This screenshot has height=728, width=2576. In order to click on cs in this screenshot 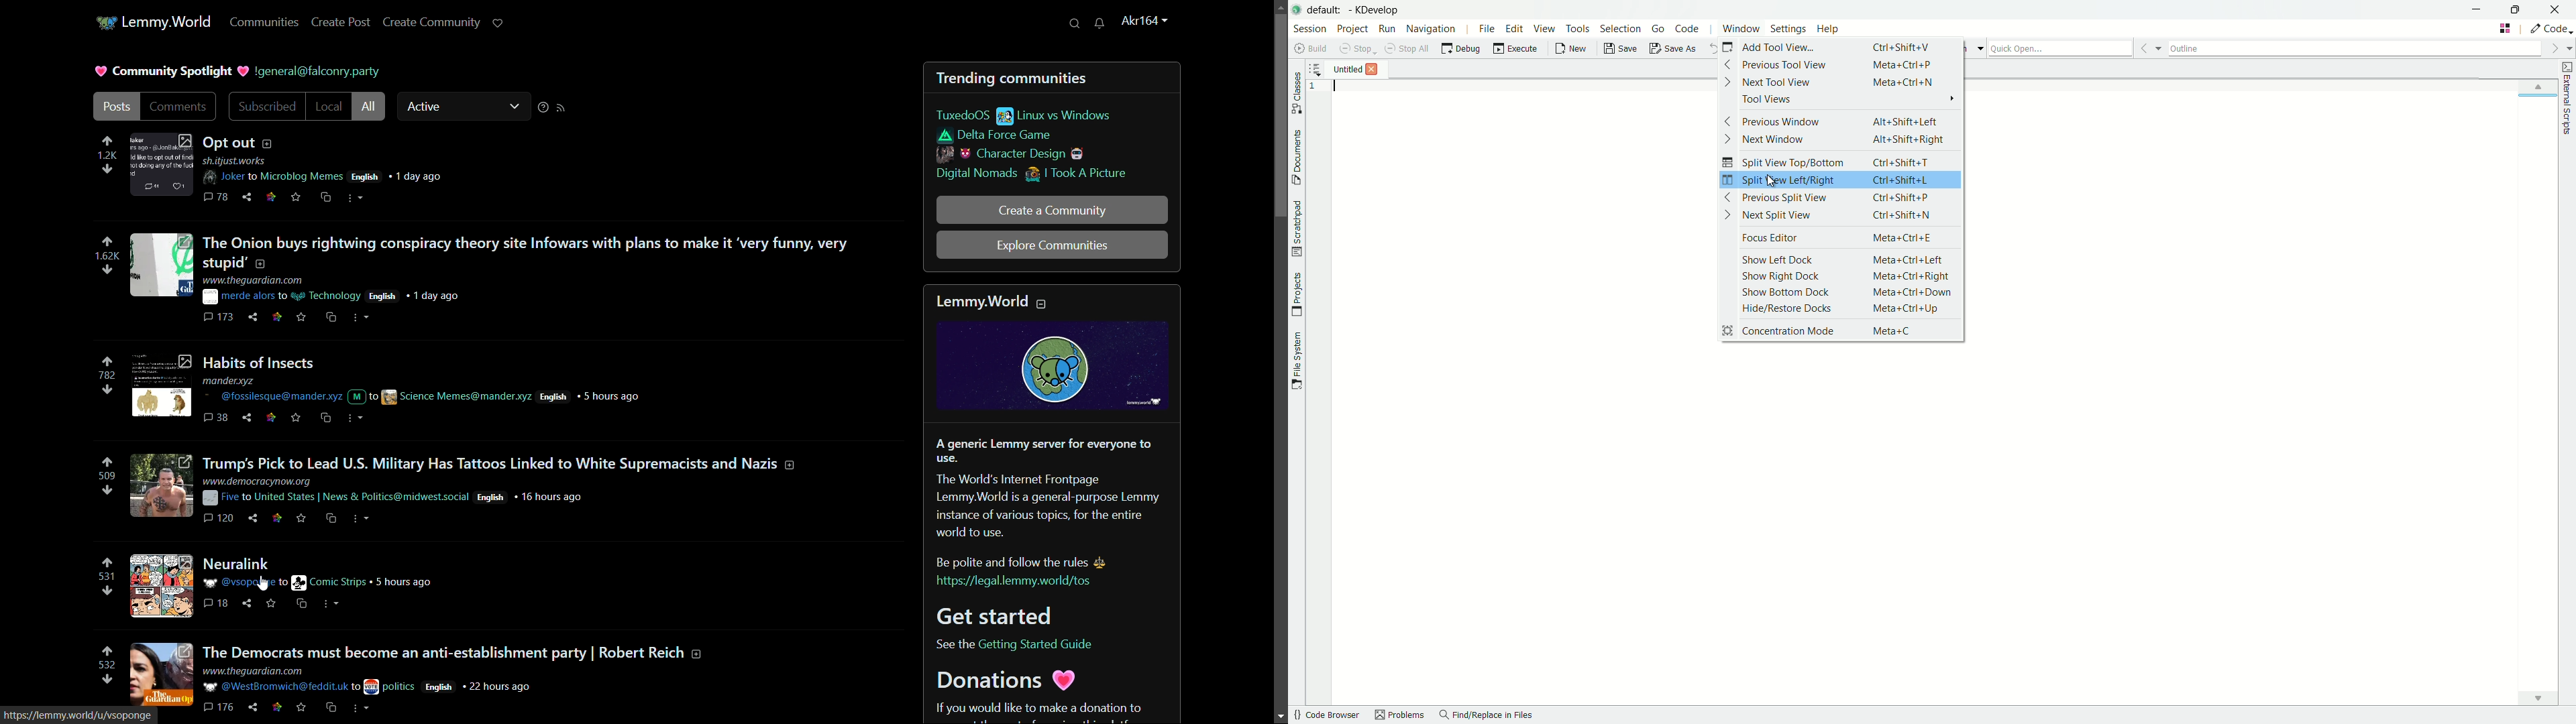, I will do `click(332, 518)`.